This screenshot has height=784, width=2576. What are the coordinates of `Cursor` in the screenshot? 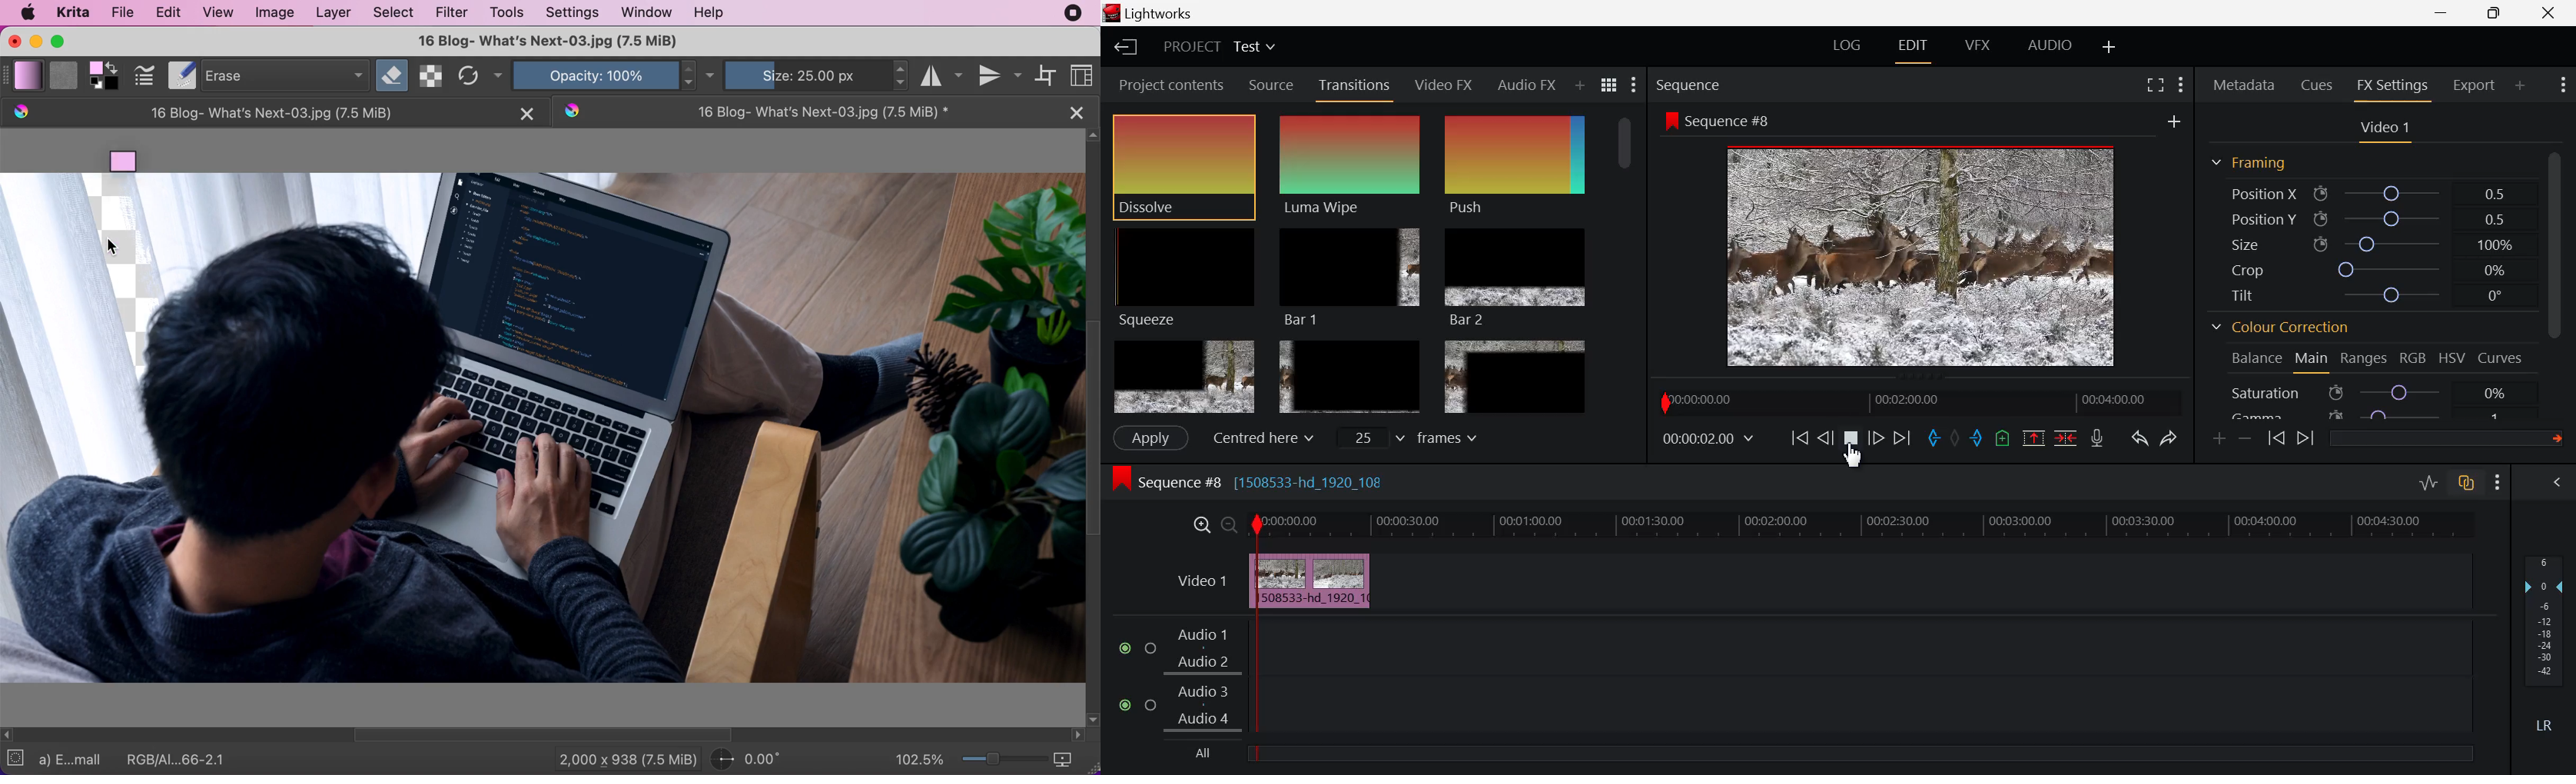 It's located at (115, 248).